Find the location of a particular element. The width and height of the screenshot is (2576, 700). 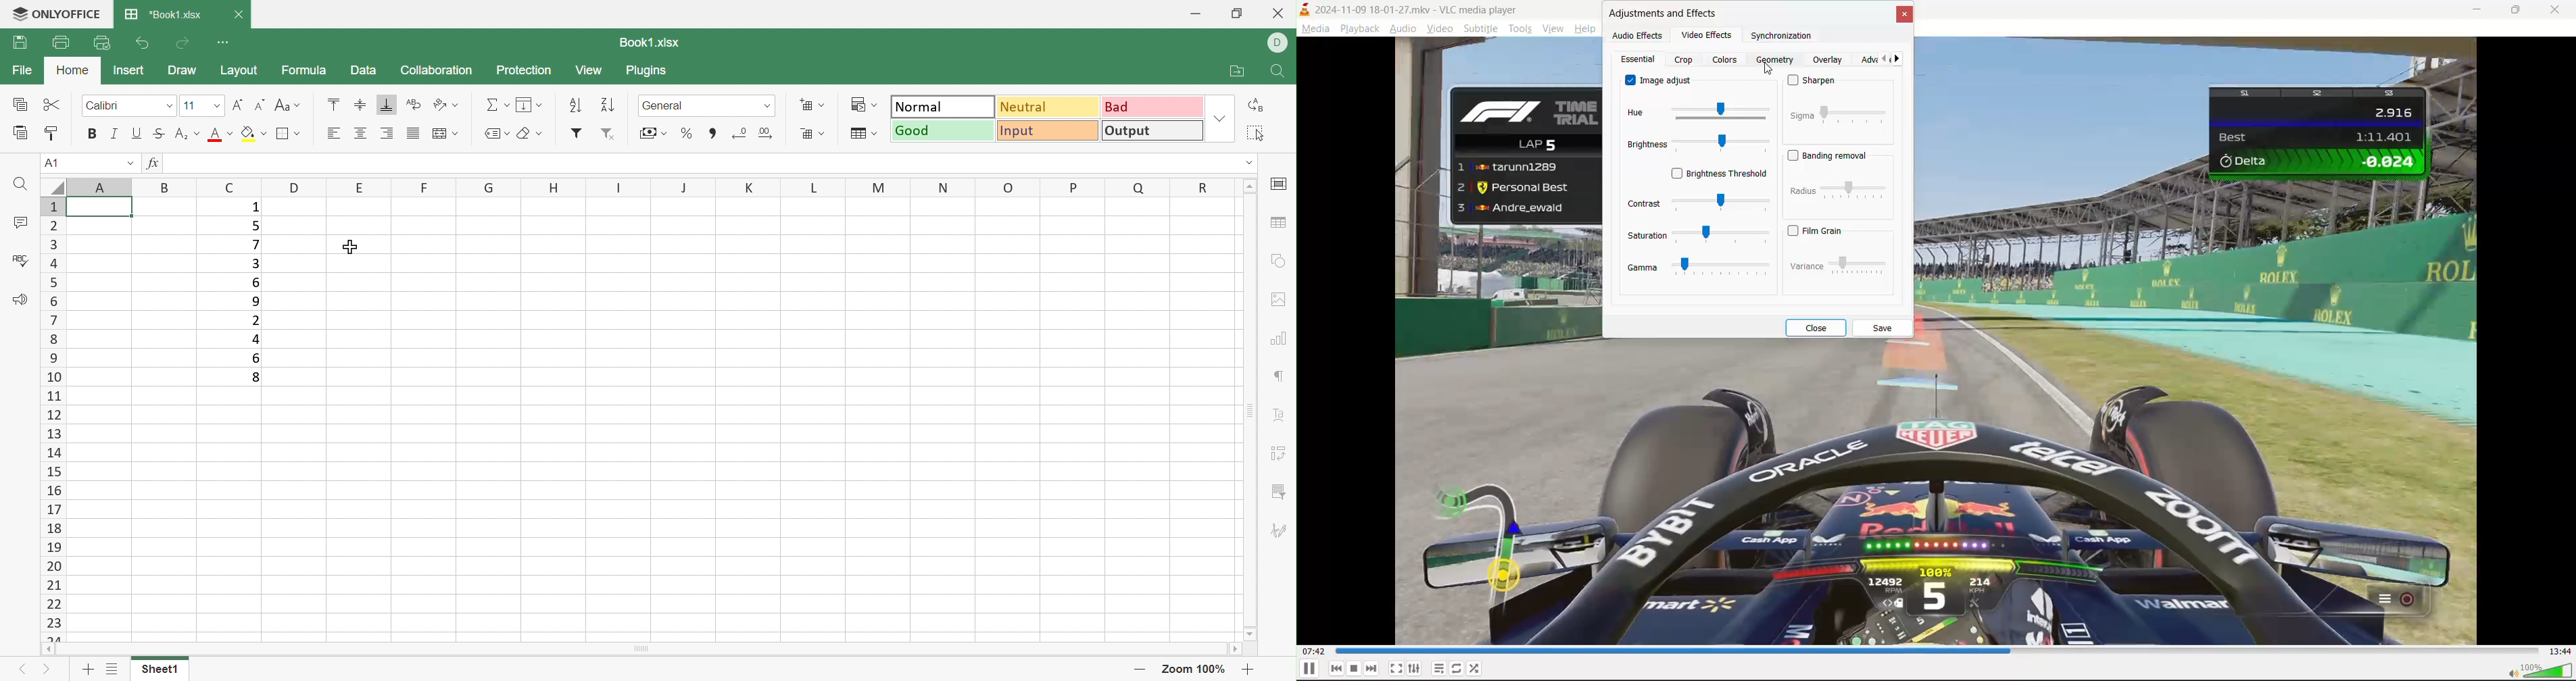

previous is located at coordinates (1336, 668).